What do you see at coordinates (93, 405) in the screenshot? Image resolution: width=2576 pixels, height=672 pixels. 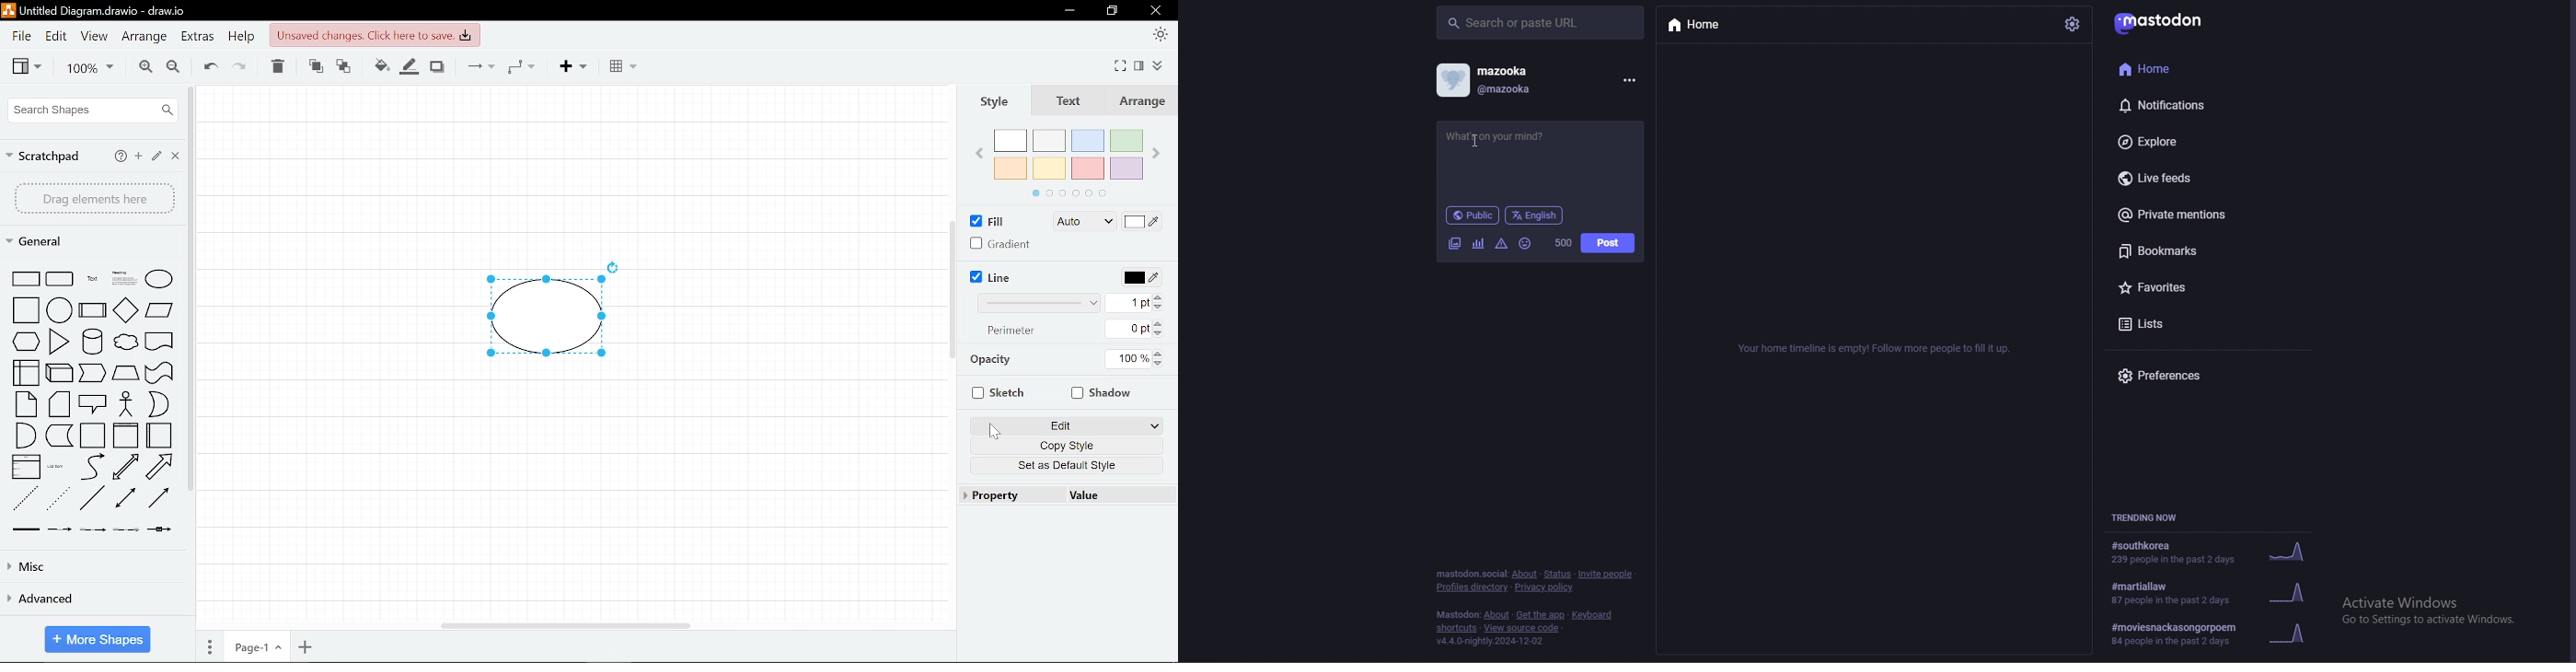 I see `callout` at bounding box center [93, 405].